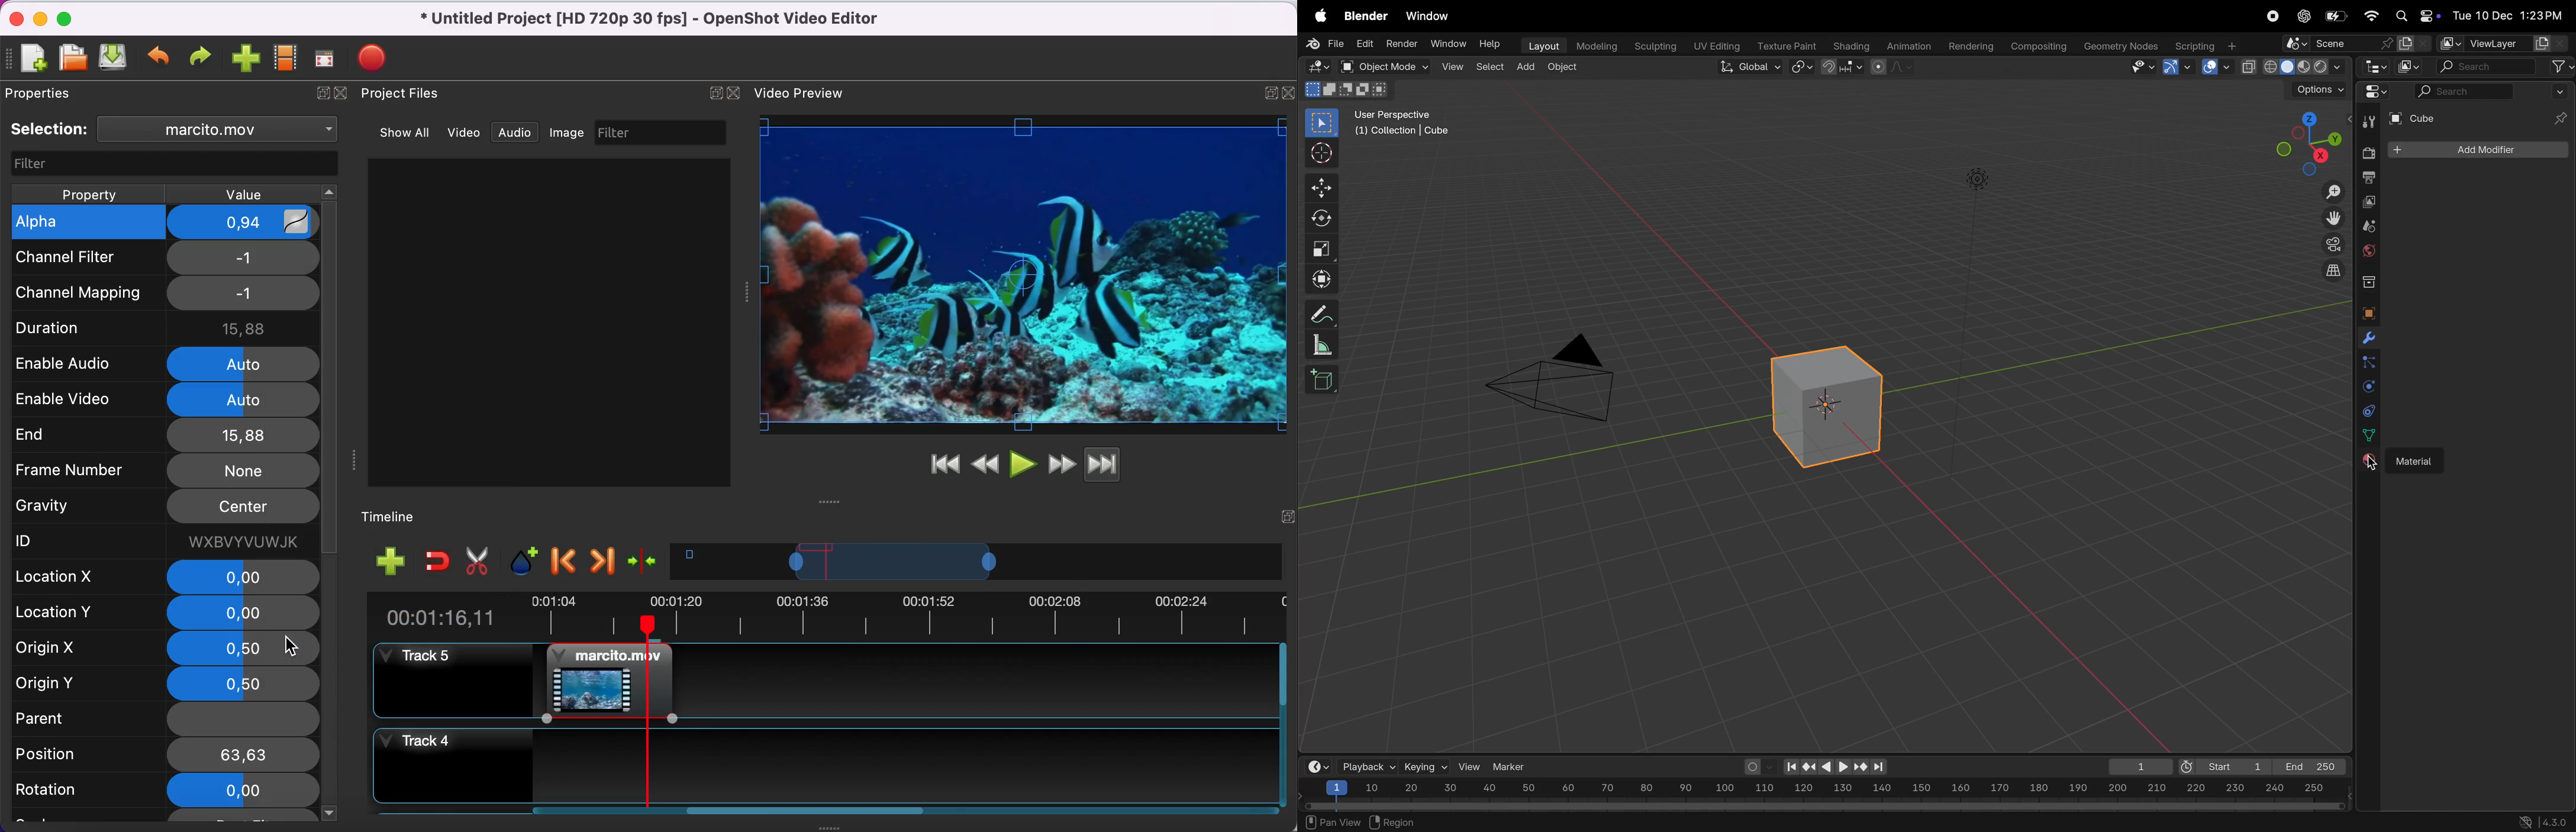 The width and height of the screenshot is (2576, 840). I want to click on select, so click(1489, 66).